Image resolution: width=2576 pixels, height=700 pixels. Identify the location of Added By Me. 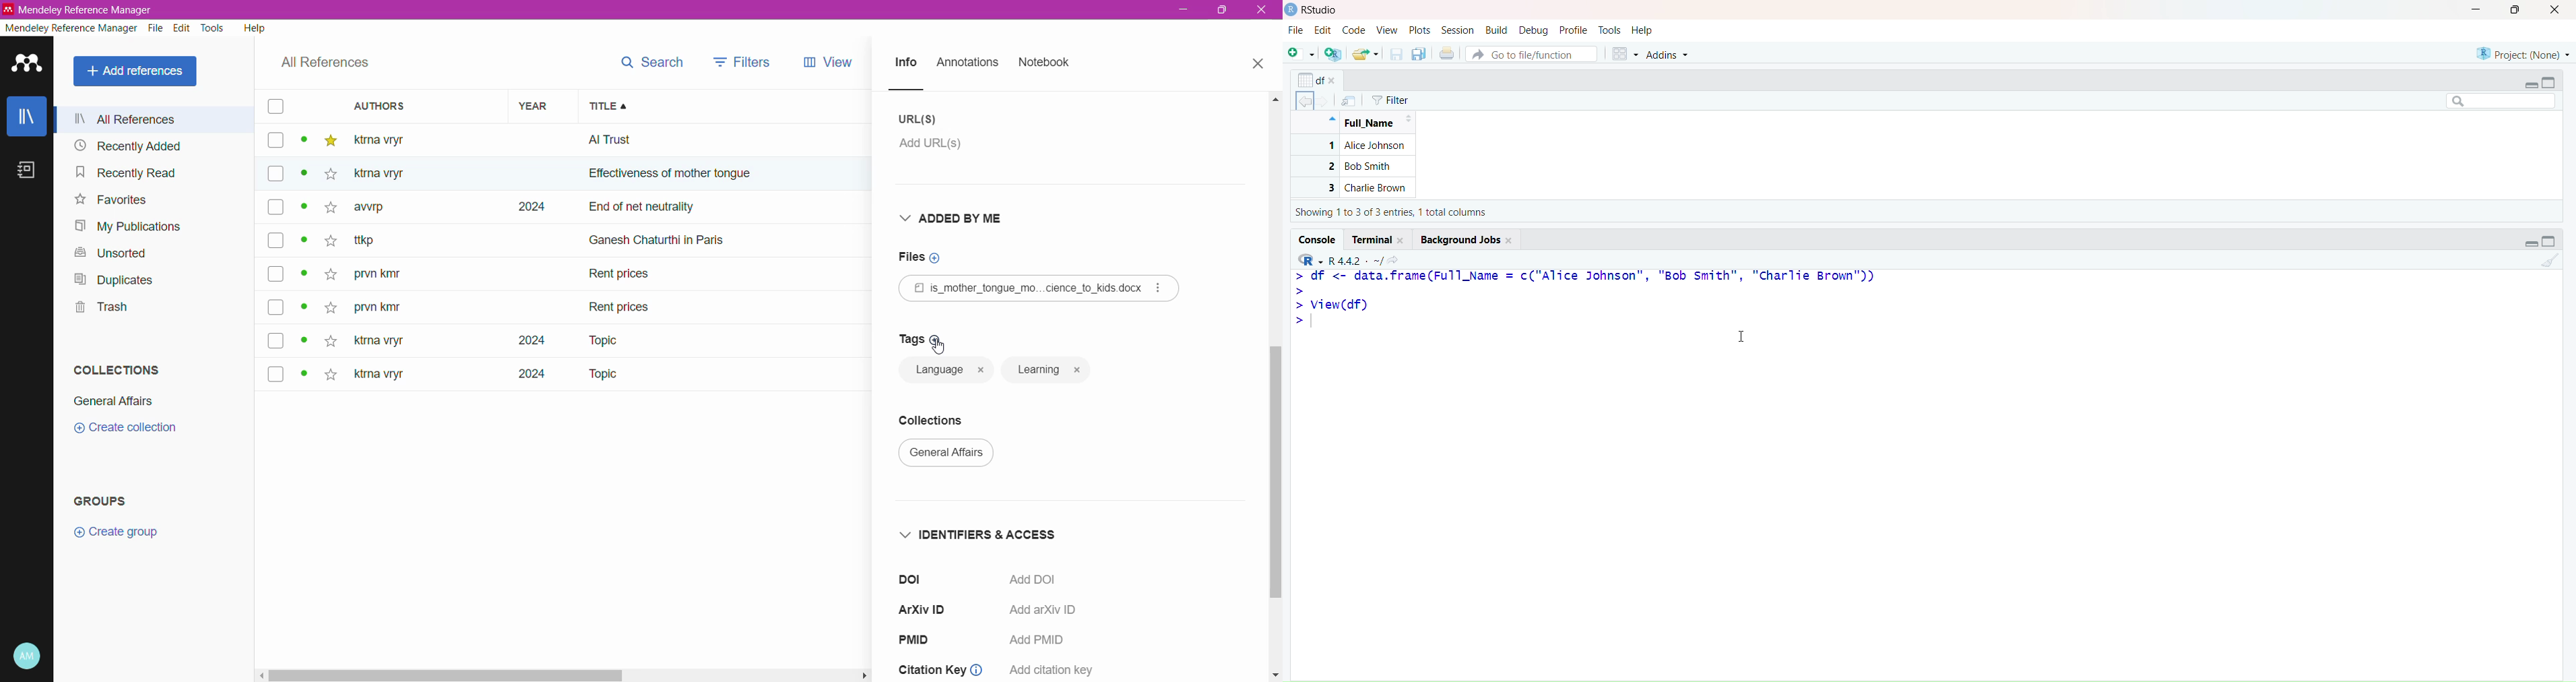
(960, 218).